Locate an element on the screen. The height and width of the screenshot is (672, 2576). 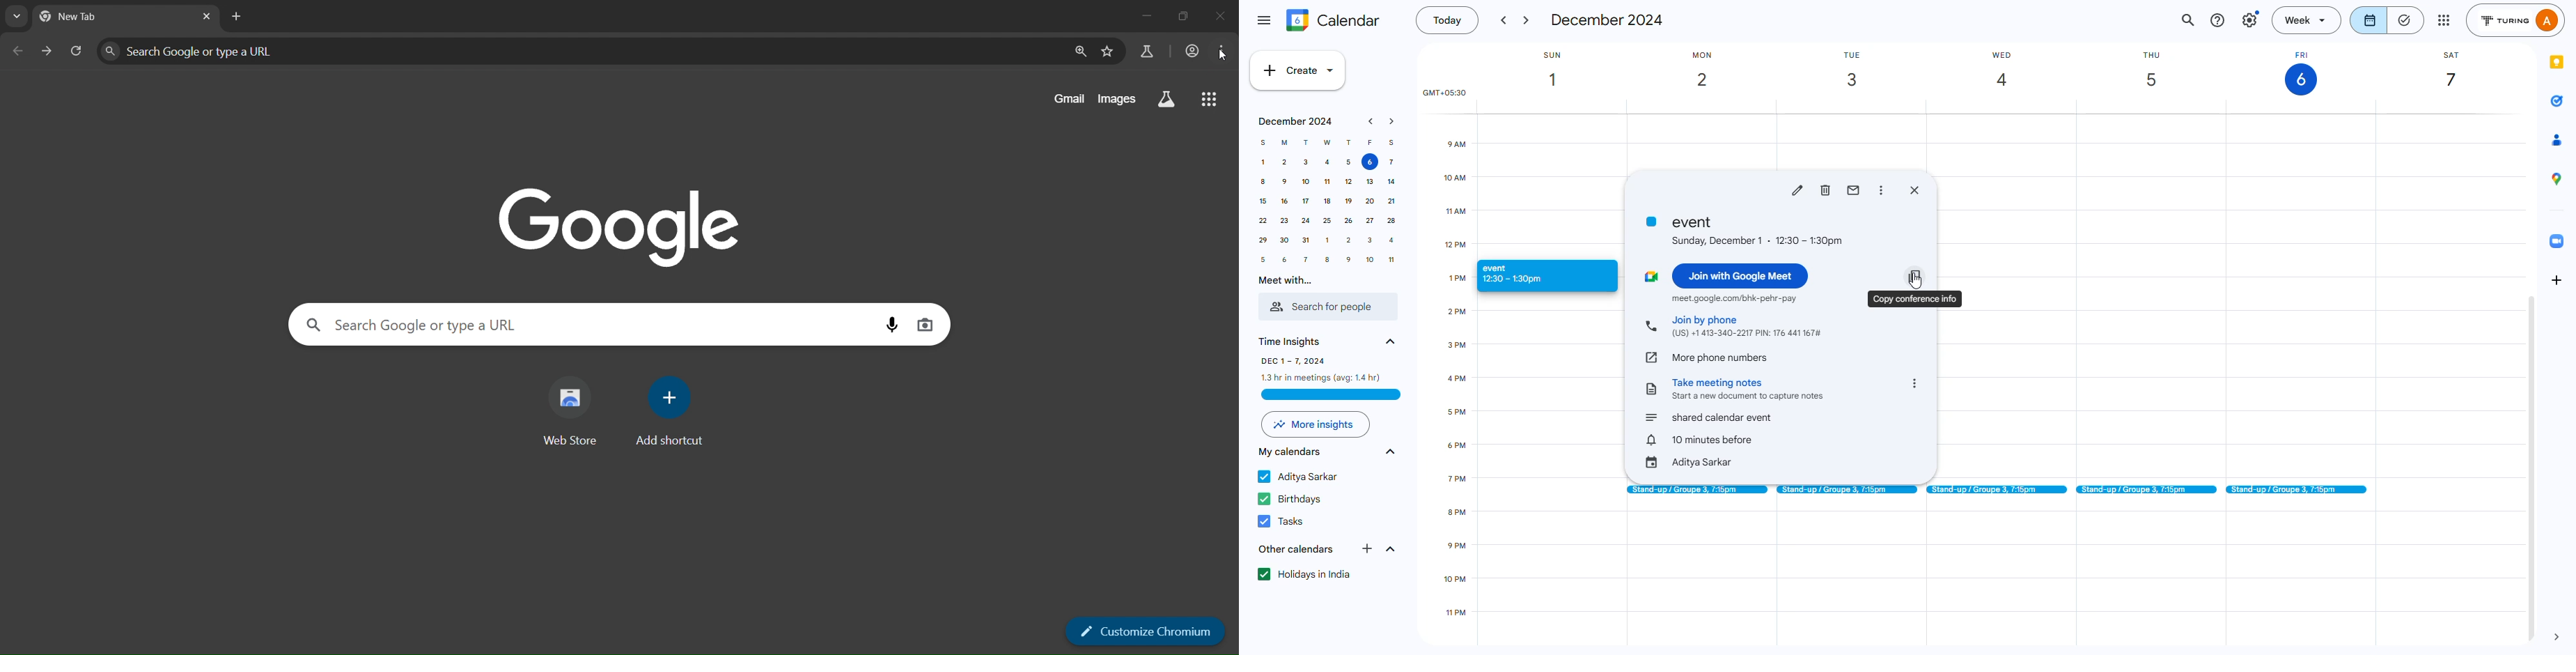
next month is located at coordinates (1392, 121).